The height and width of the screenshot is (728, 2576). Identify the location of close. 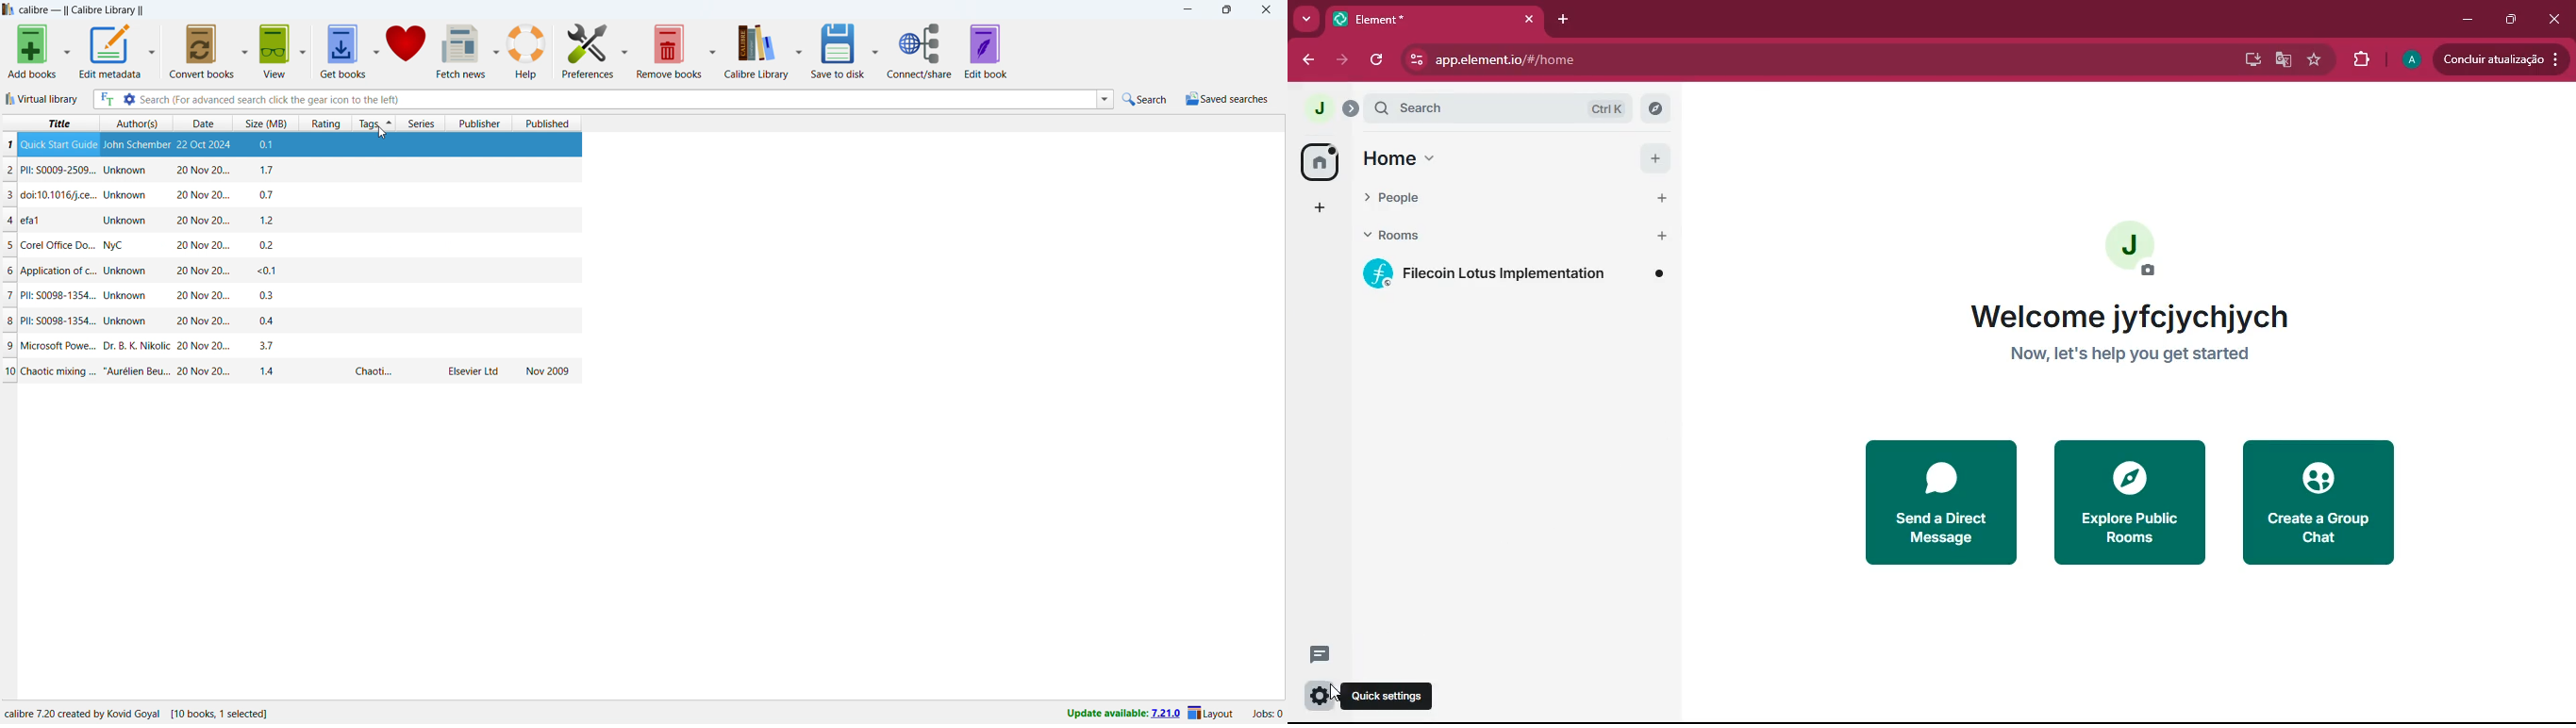
(2557, 18).